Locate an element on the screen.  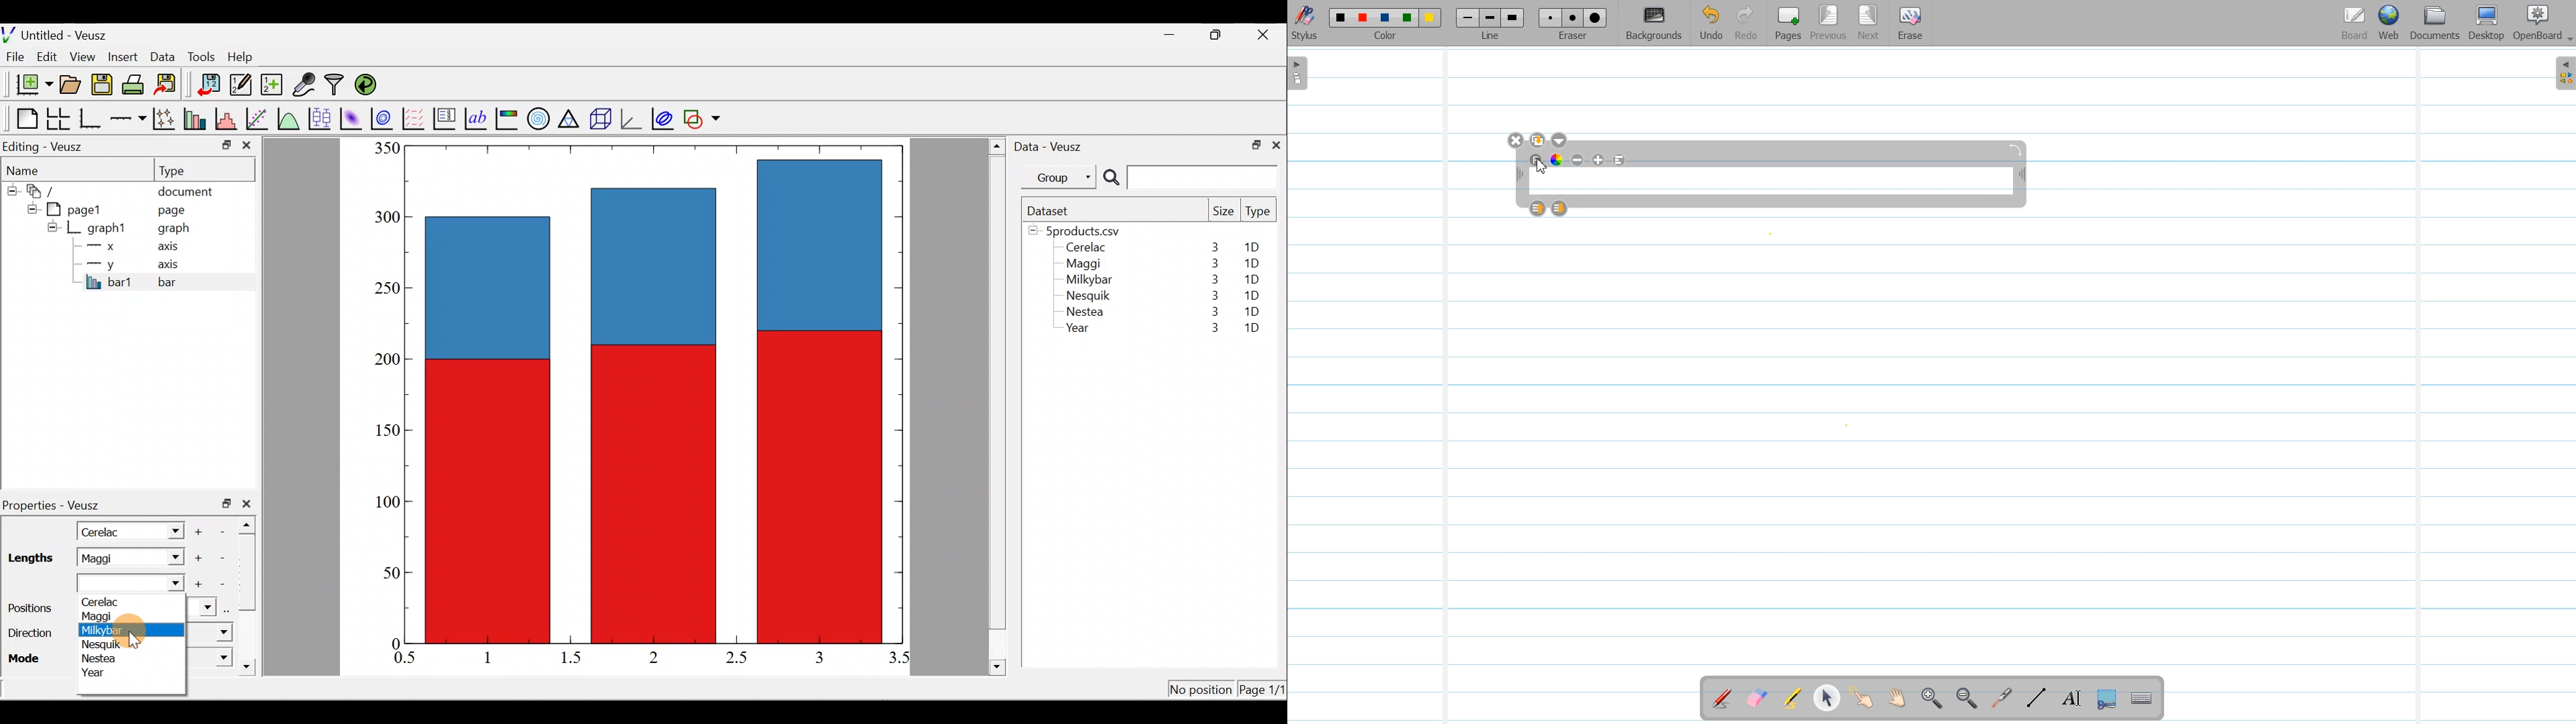
Adjust width of text tool  is located at coordinates (1518, 175).